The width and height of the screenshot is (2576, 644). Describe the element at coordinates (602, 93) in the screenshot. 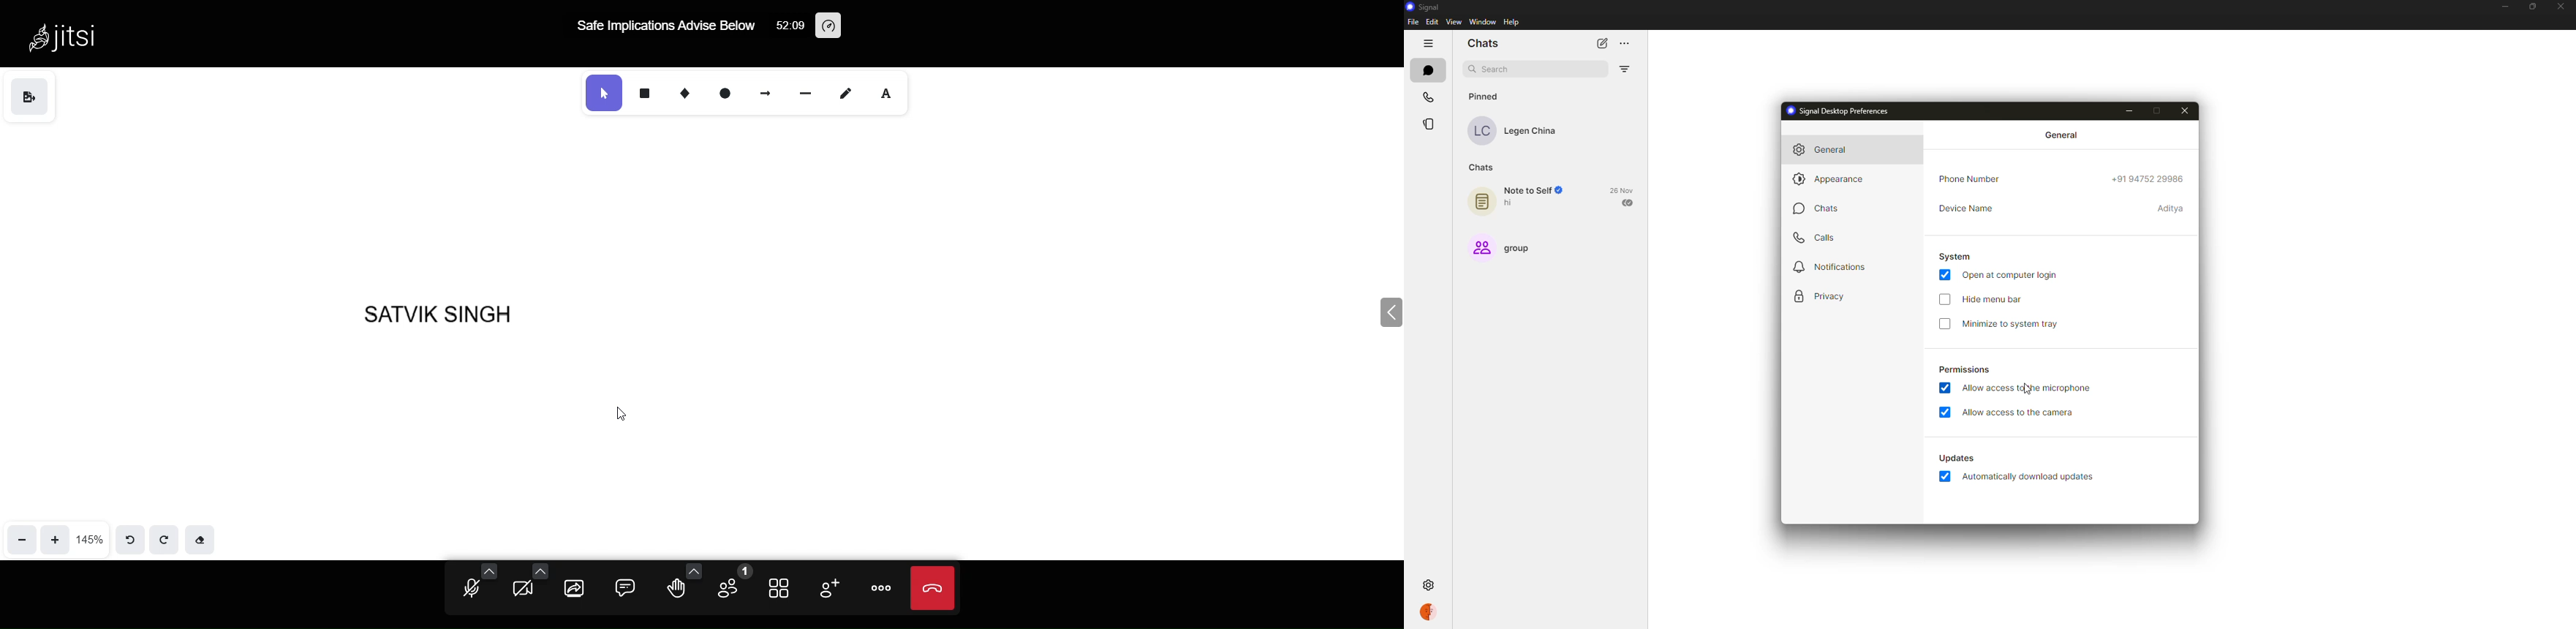

I see `Selection` at that location.